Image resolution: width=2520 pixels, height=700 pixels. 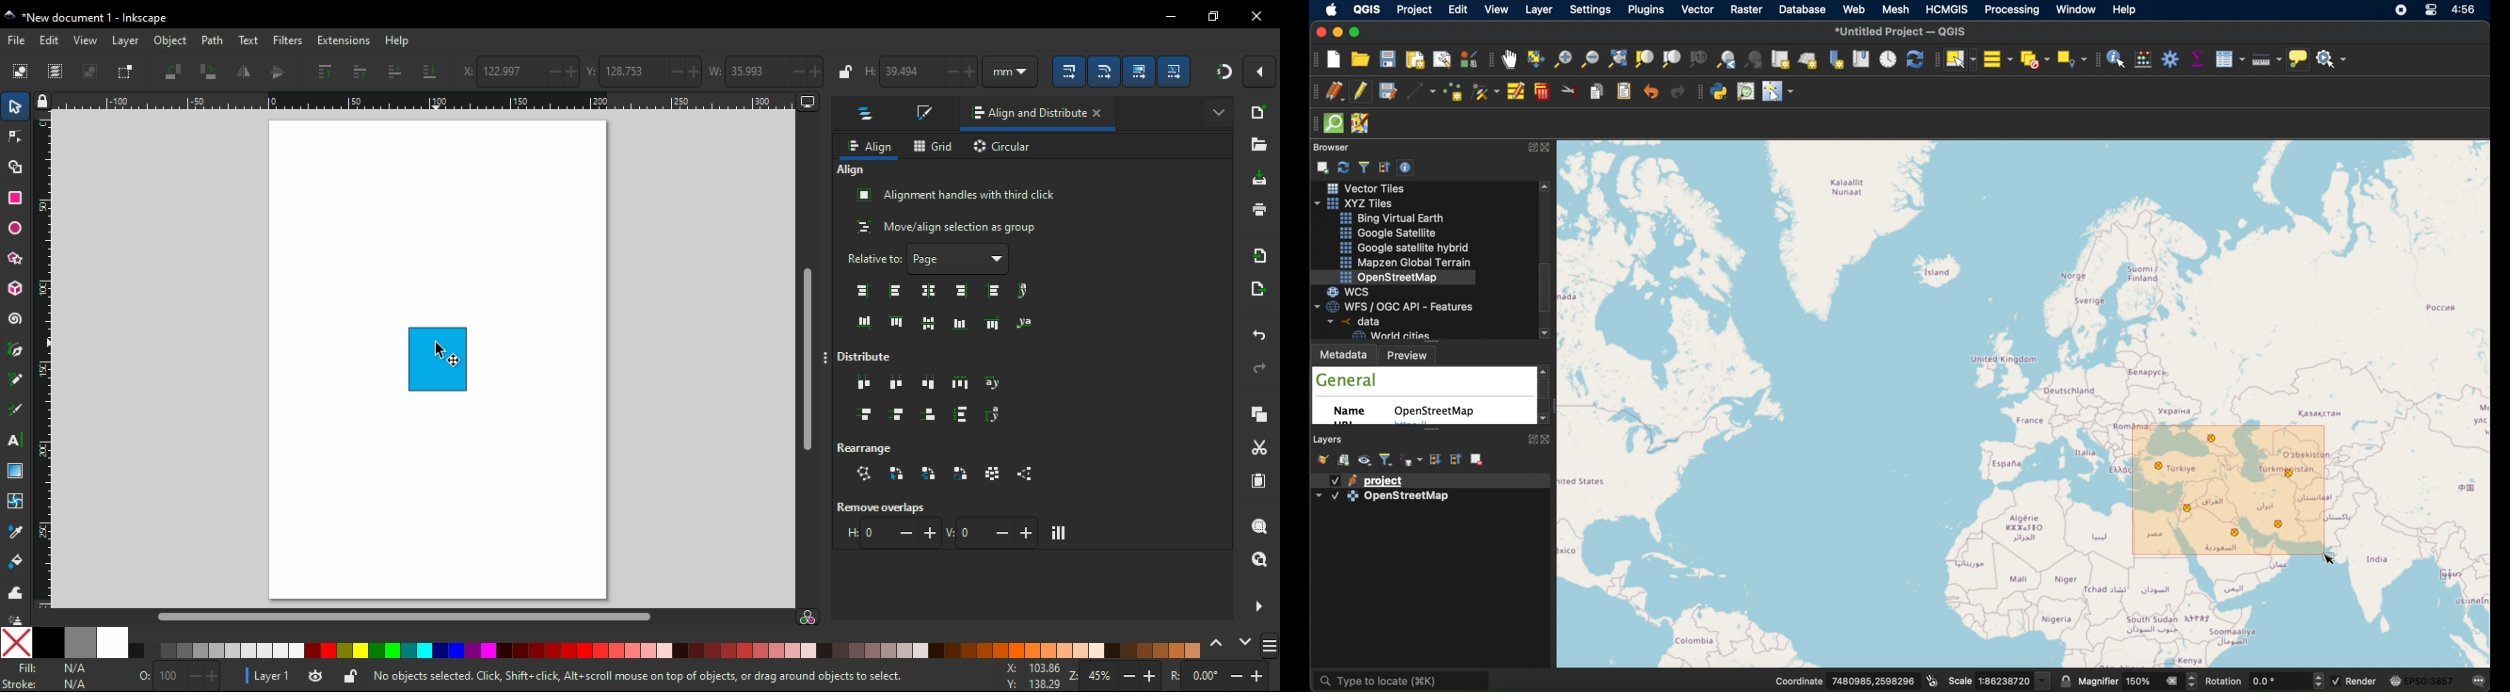 I want to click on edit, so click(x=1459, y=10).